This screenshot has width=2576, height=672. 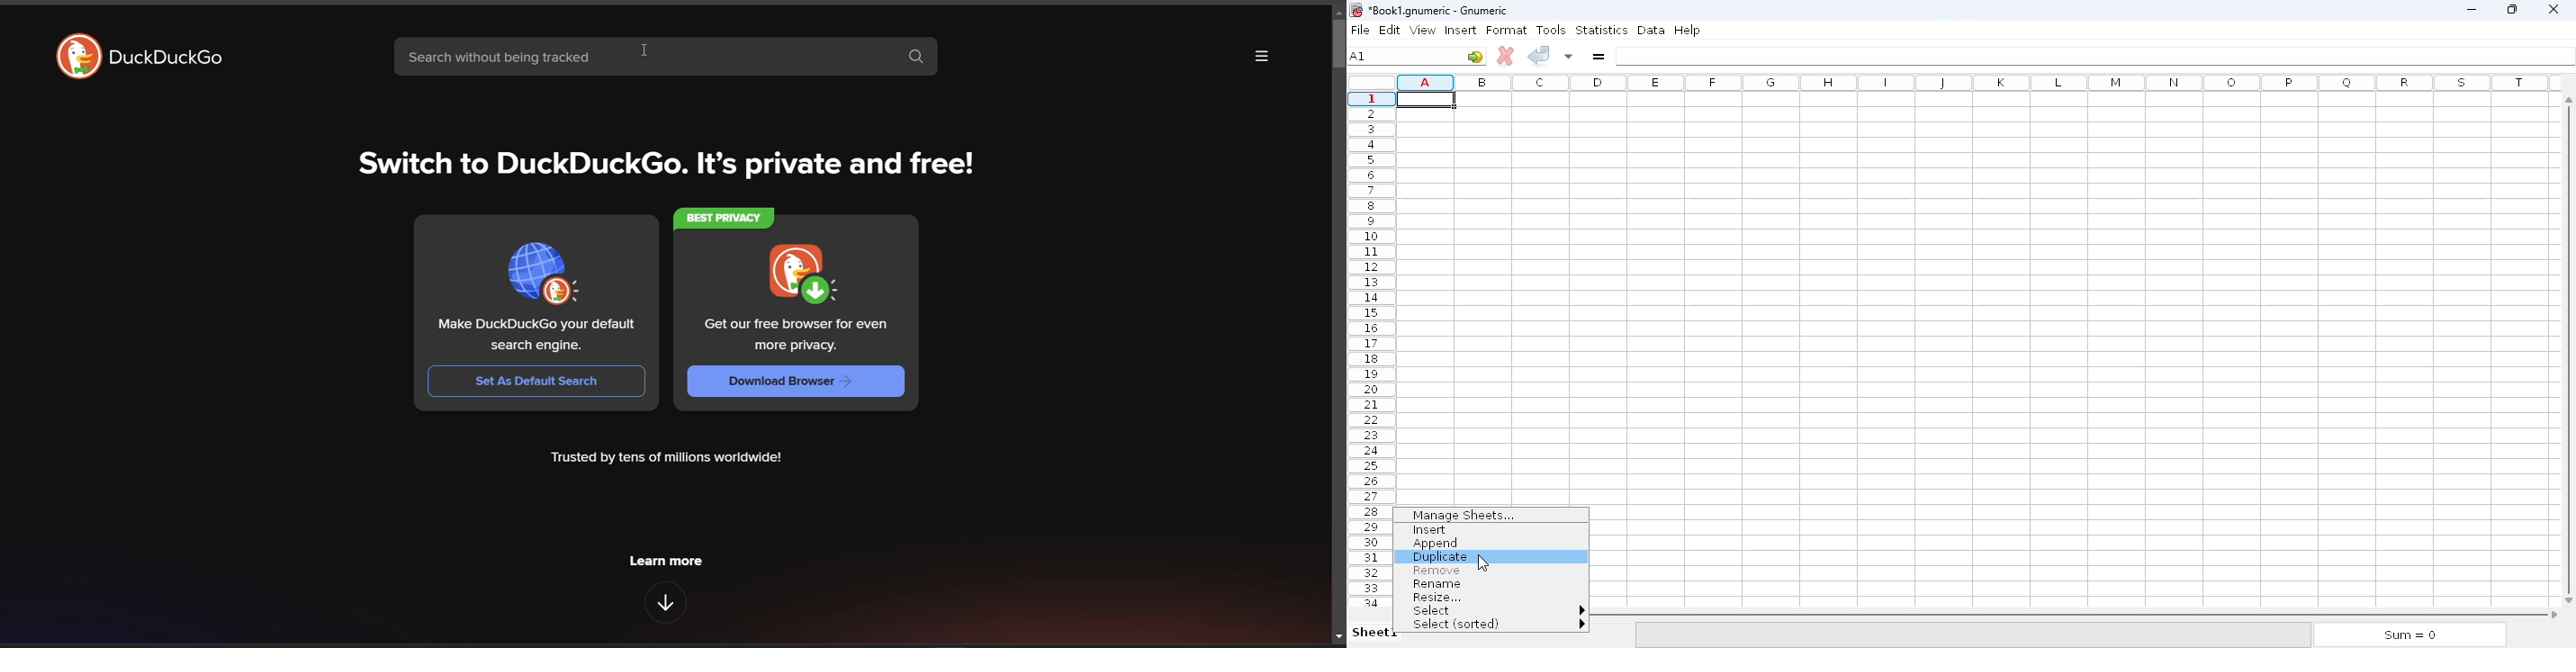 I want to click on cursor, so click(x=1482, y=562).